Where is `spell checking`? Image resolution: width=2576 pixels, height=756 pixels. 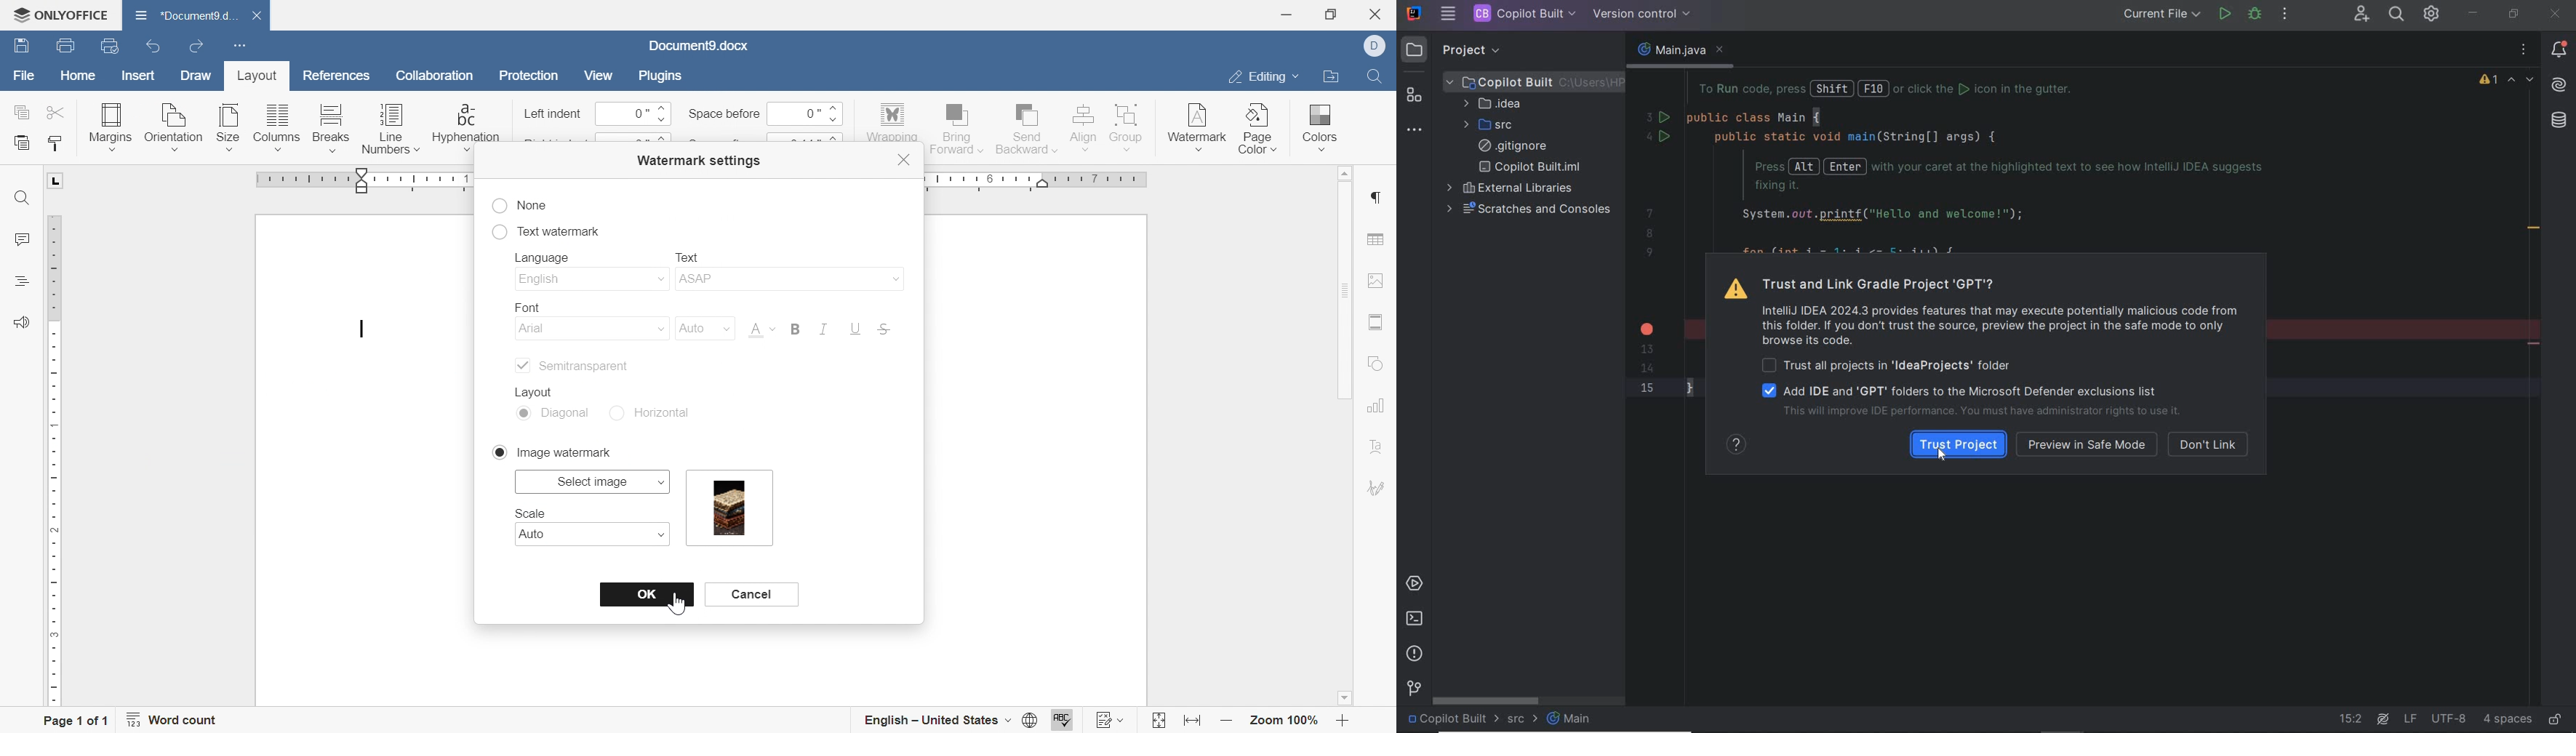 spell checking is located at coordinates (1064, 721).